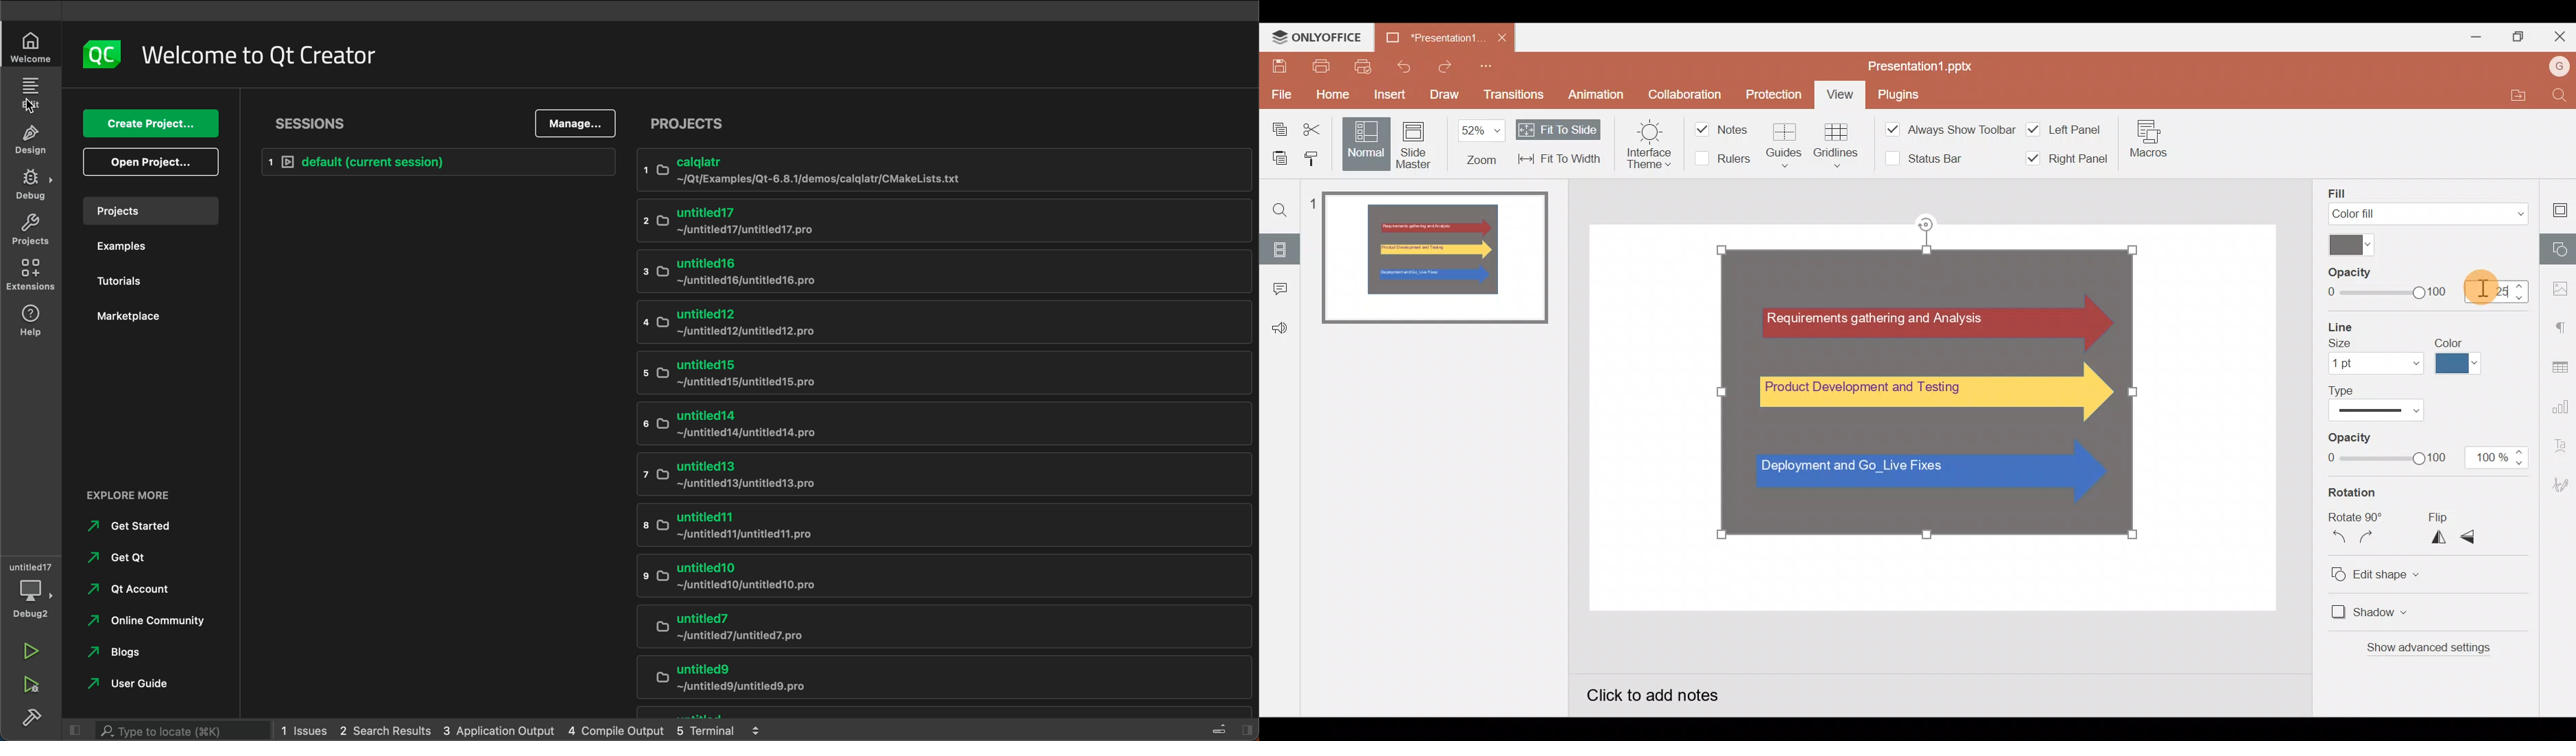 The width and height of the screenshot is (2576, 756). What do you see at coordinates (1280, 208) in the screenshot?
I see `Find` at bounding box center [1280, 208].